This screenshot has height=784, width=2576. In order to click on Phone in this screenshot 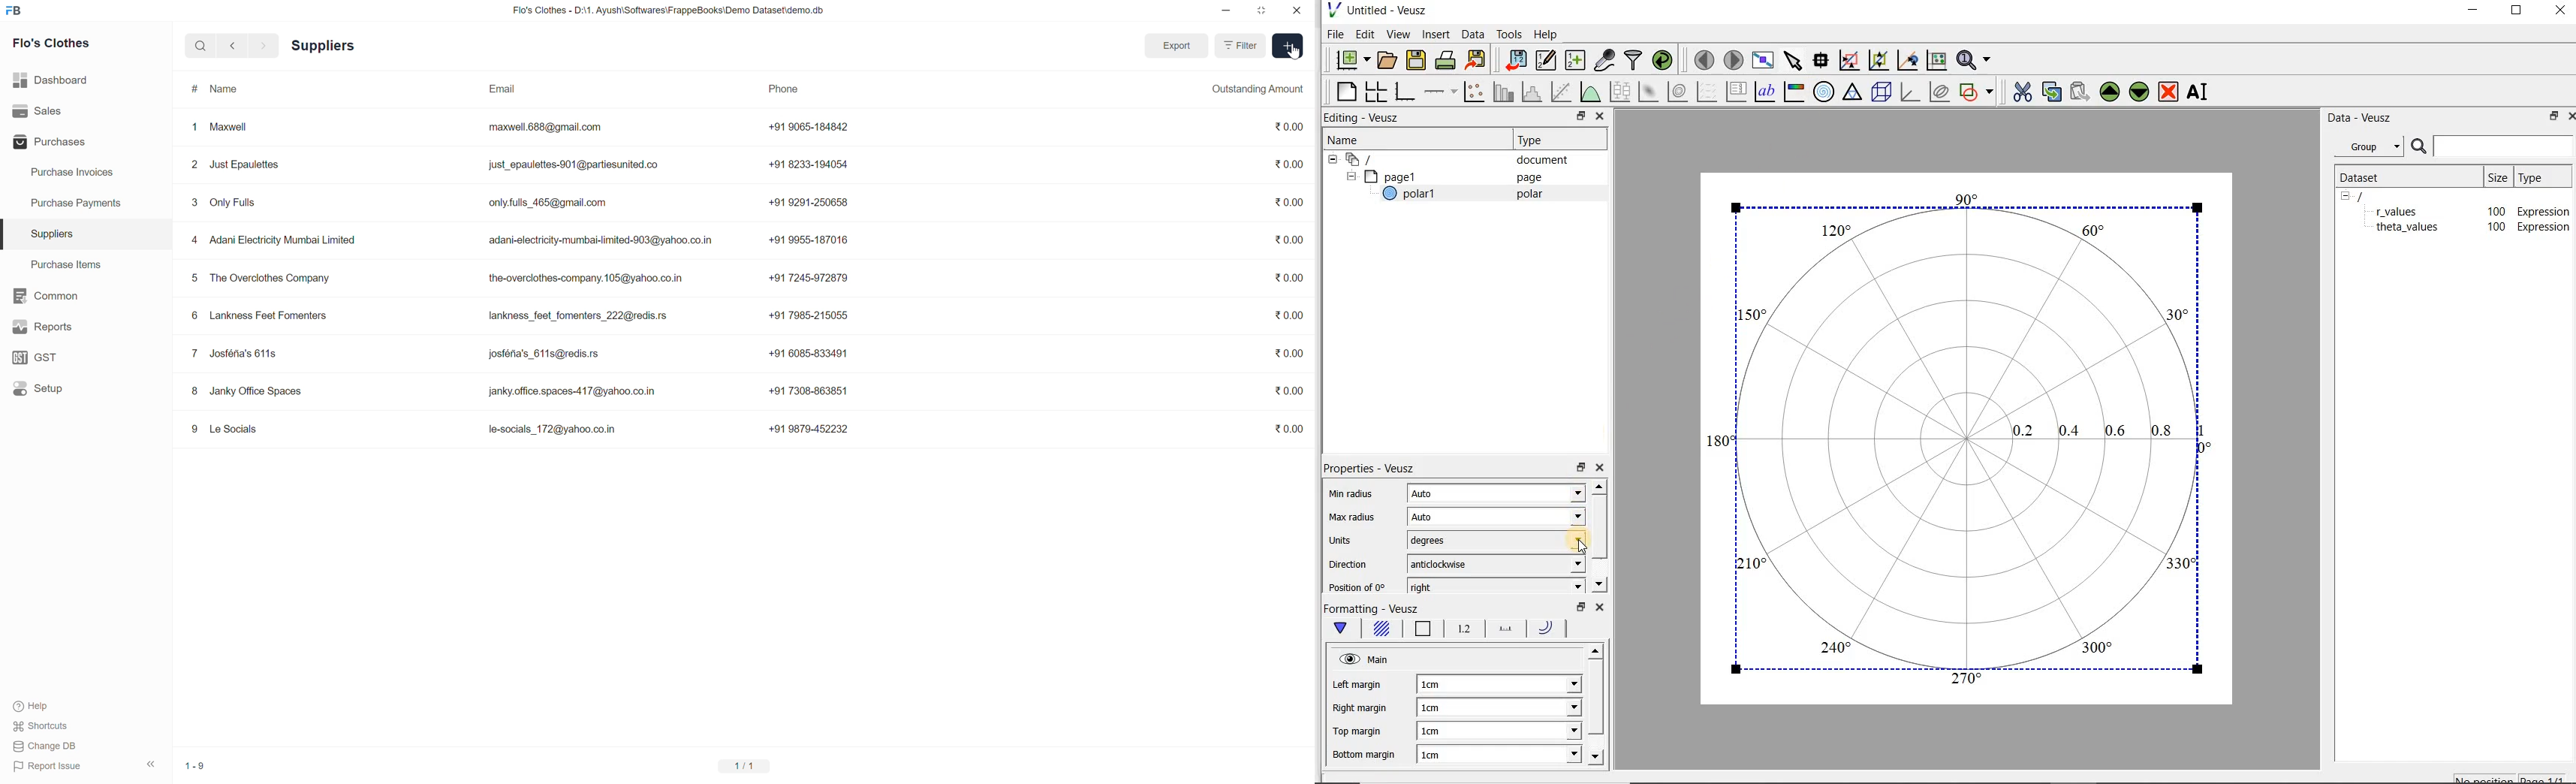, I will do `click(807, 89)`.